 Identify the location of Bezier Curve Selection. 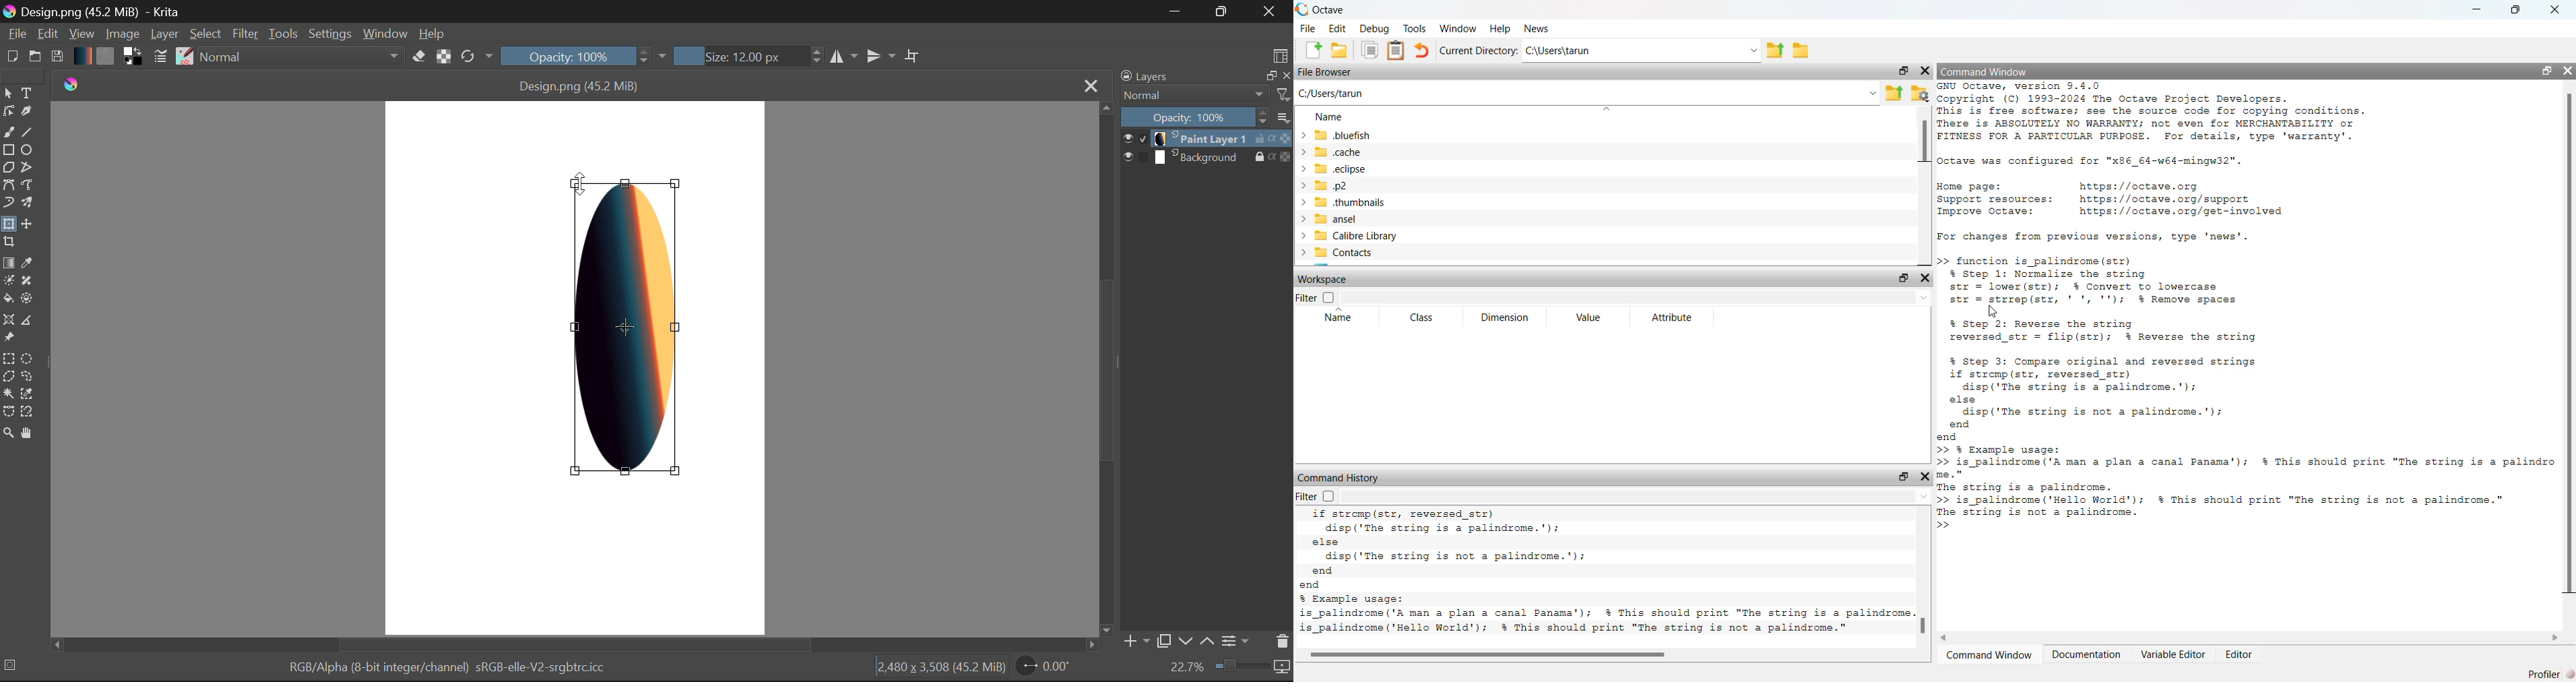
(8, 413).